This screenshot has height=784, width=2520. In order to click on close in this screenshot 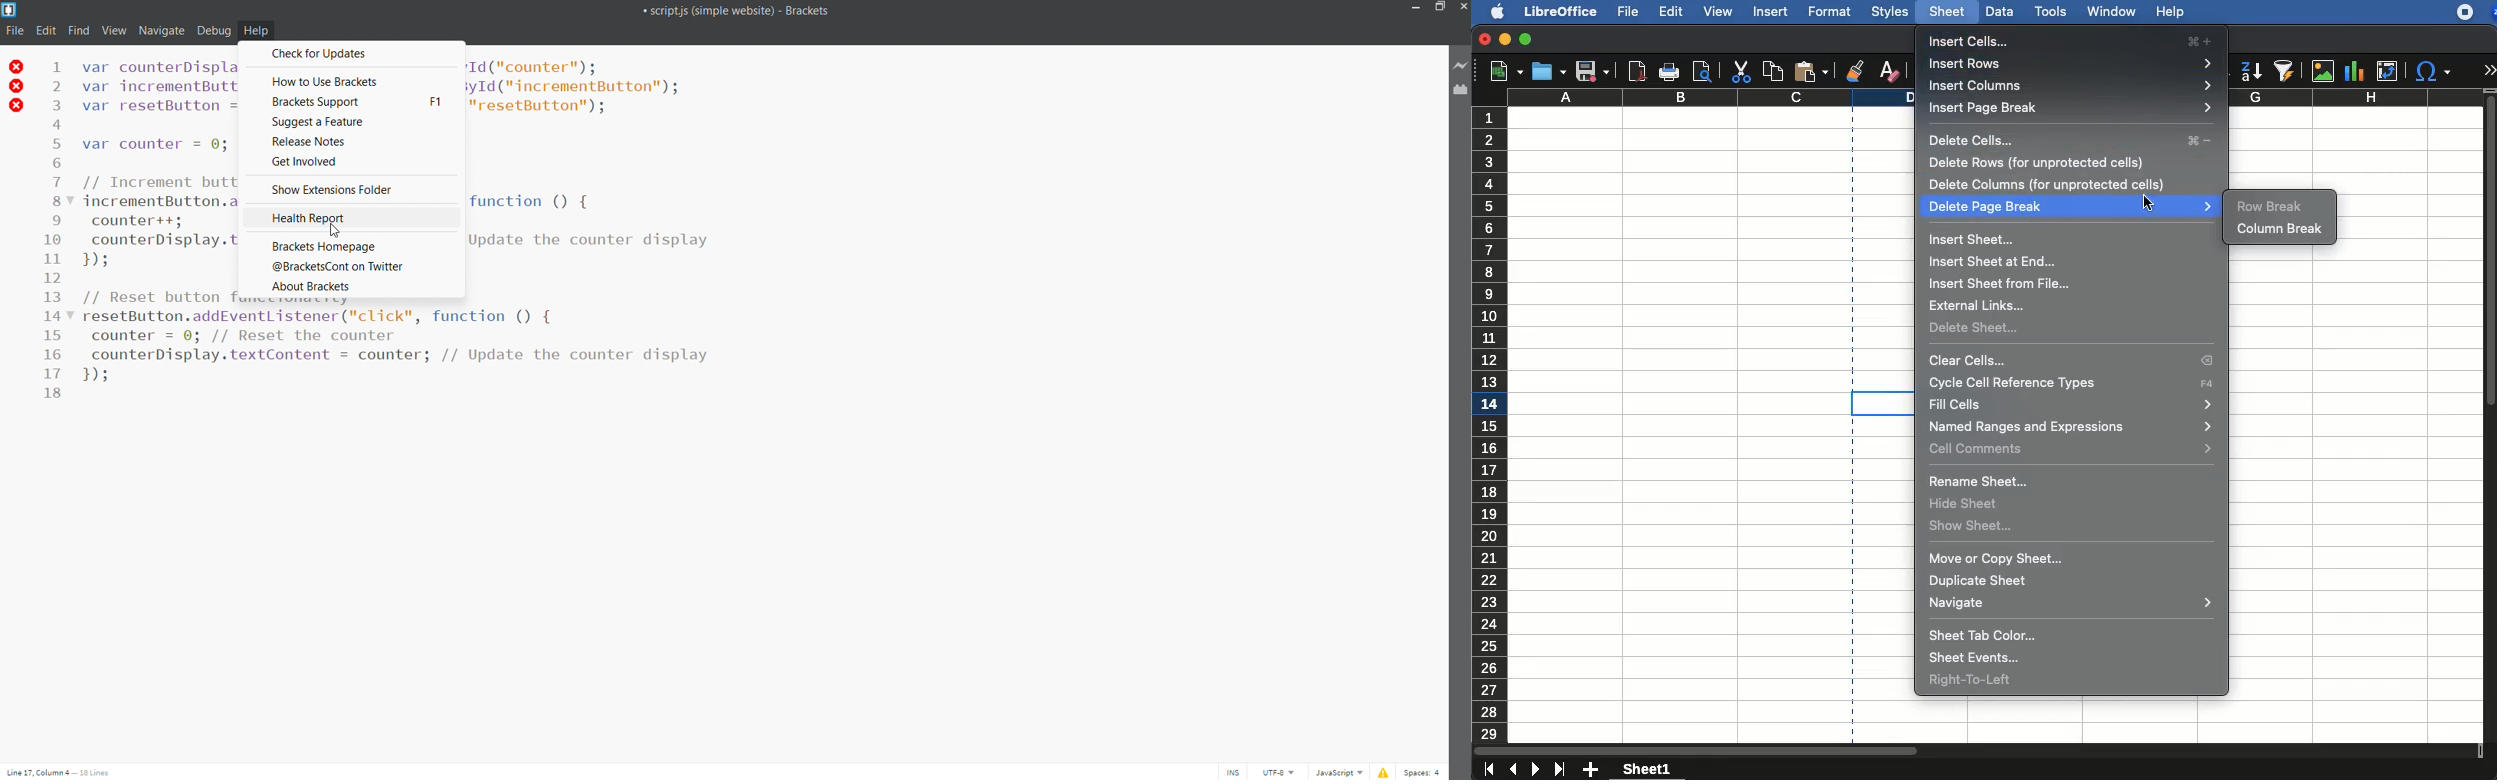, I will do `click(1461, 8)`.